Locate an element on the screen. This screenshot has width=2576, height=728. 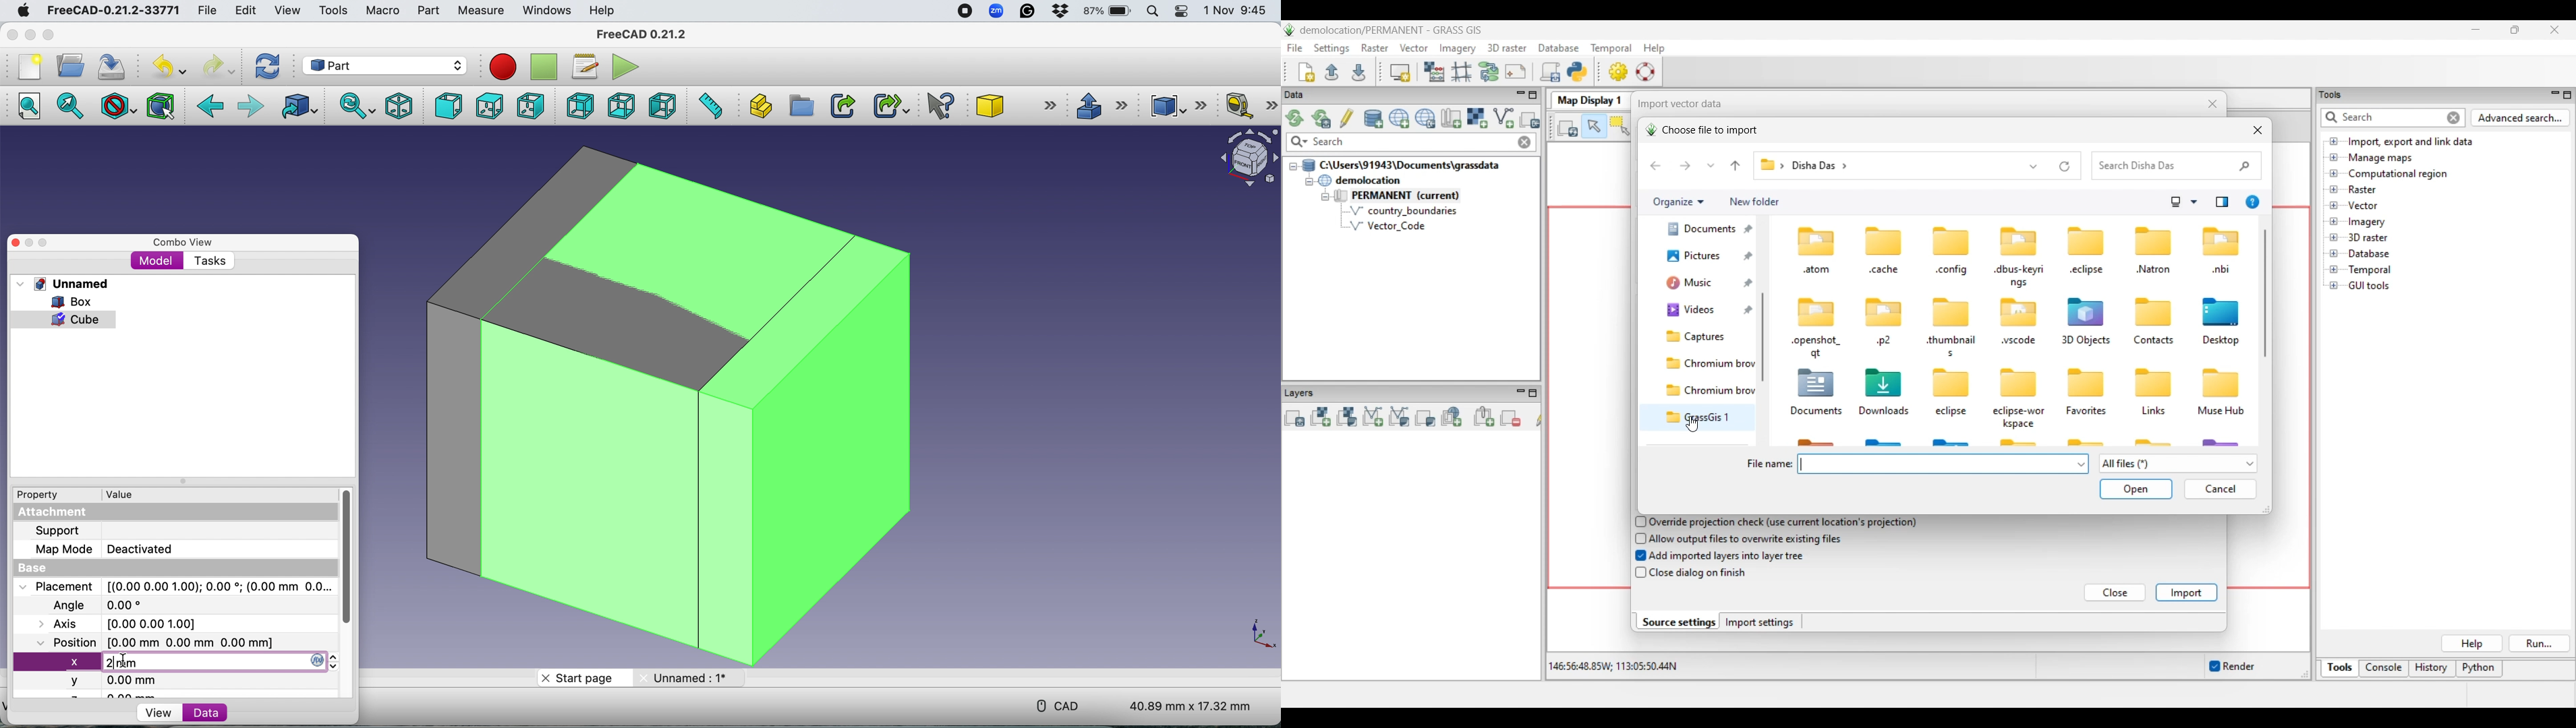
Backward is located at coordinates (211, 107).